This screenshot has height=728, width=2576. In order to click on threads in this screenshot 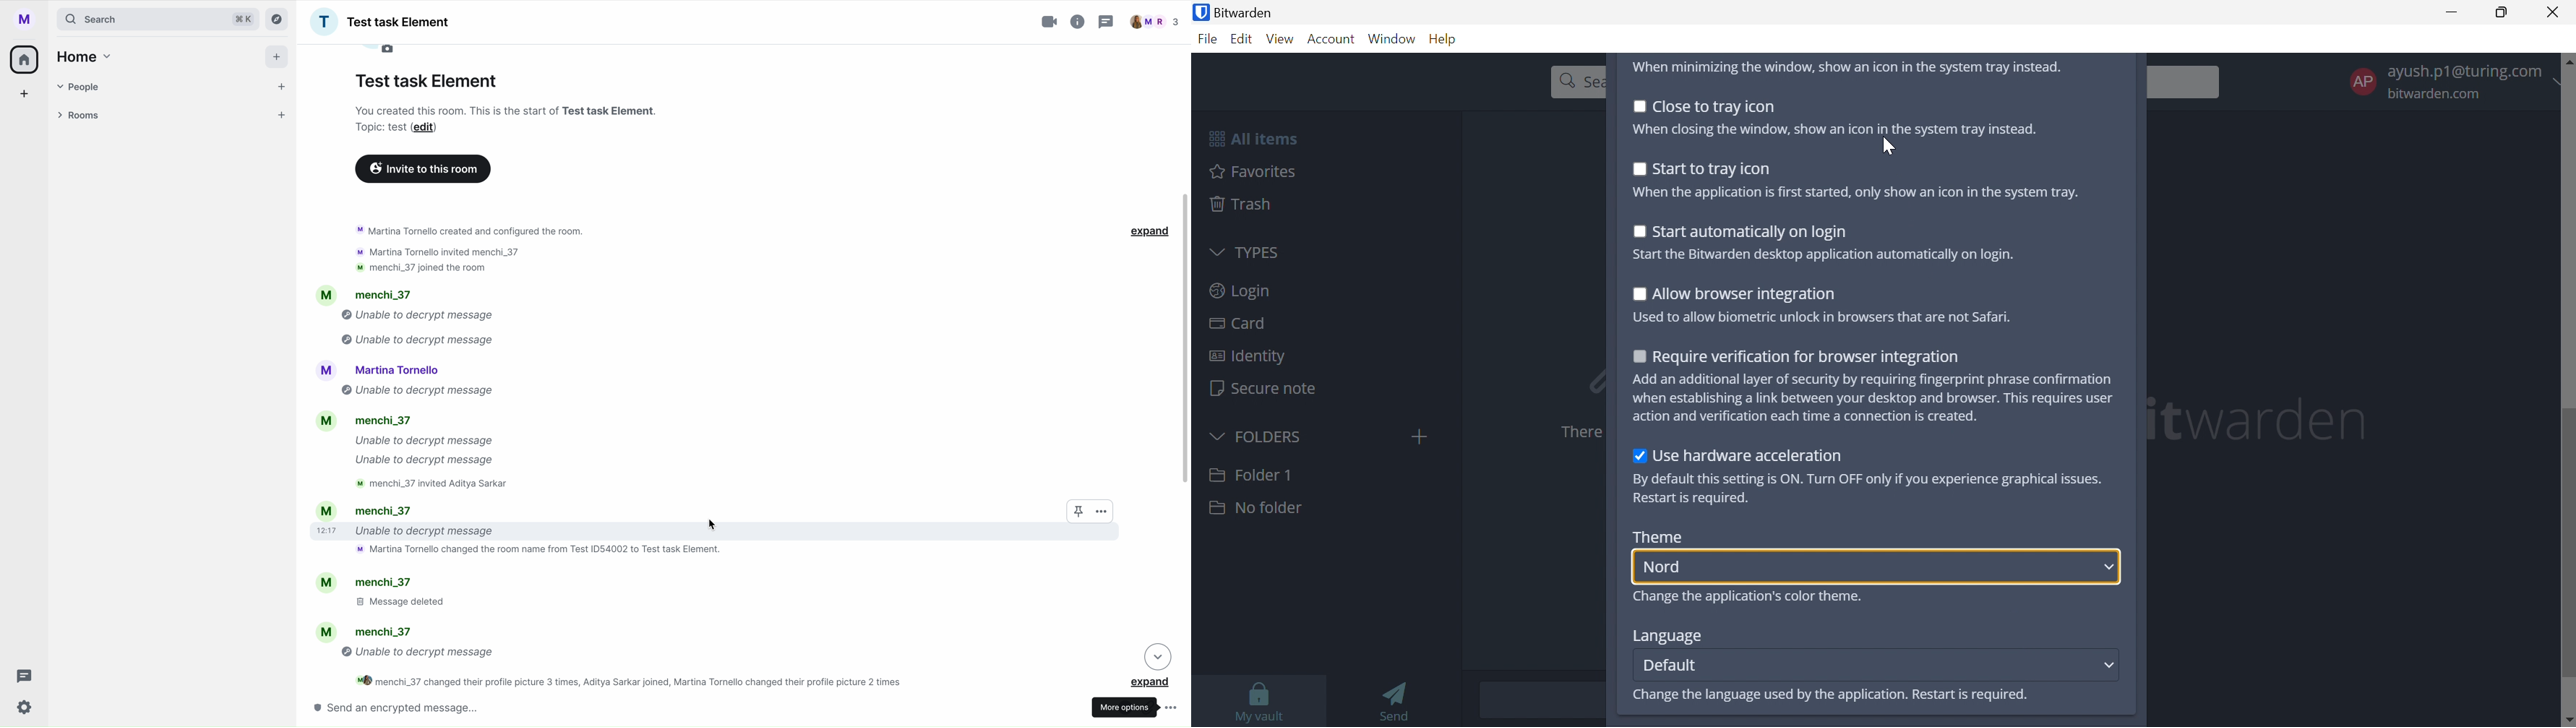, I will do `click(22, 676)`.